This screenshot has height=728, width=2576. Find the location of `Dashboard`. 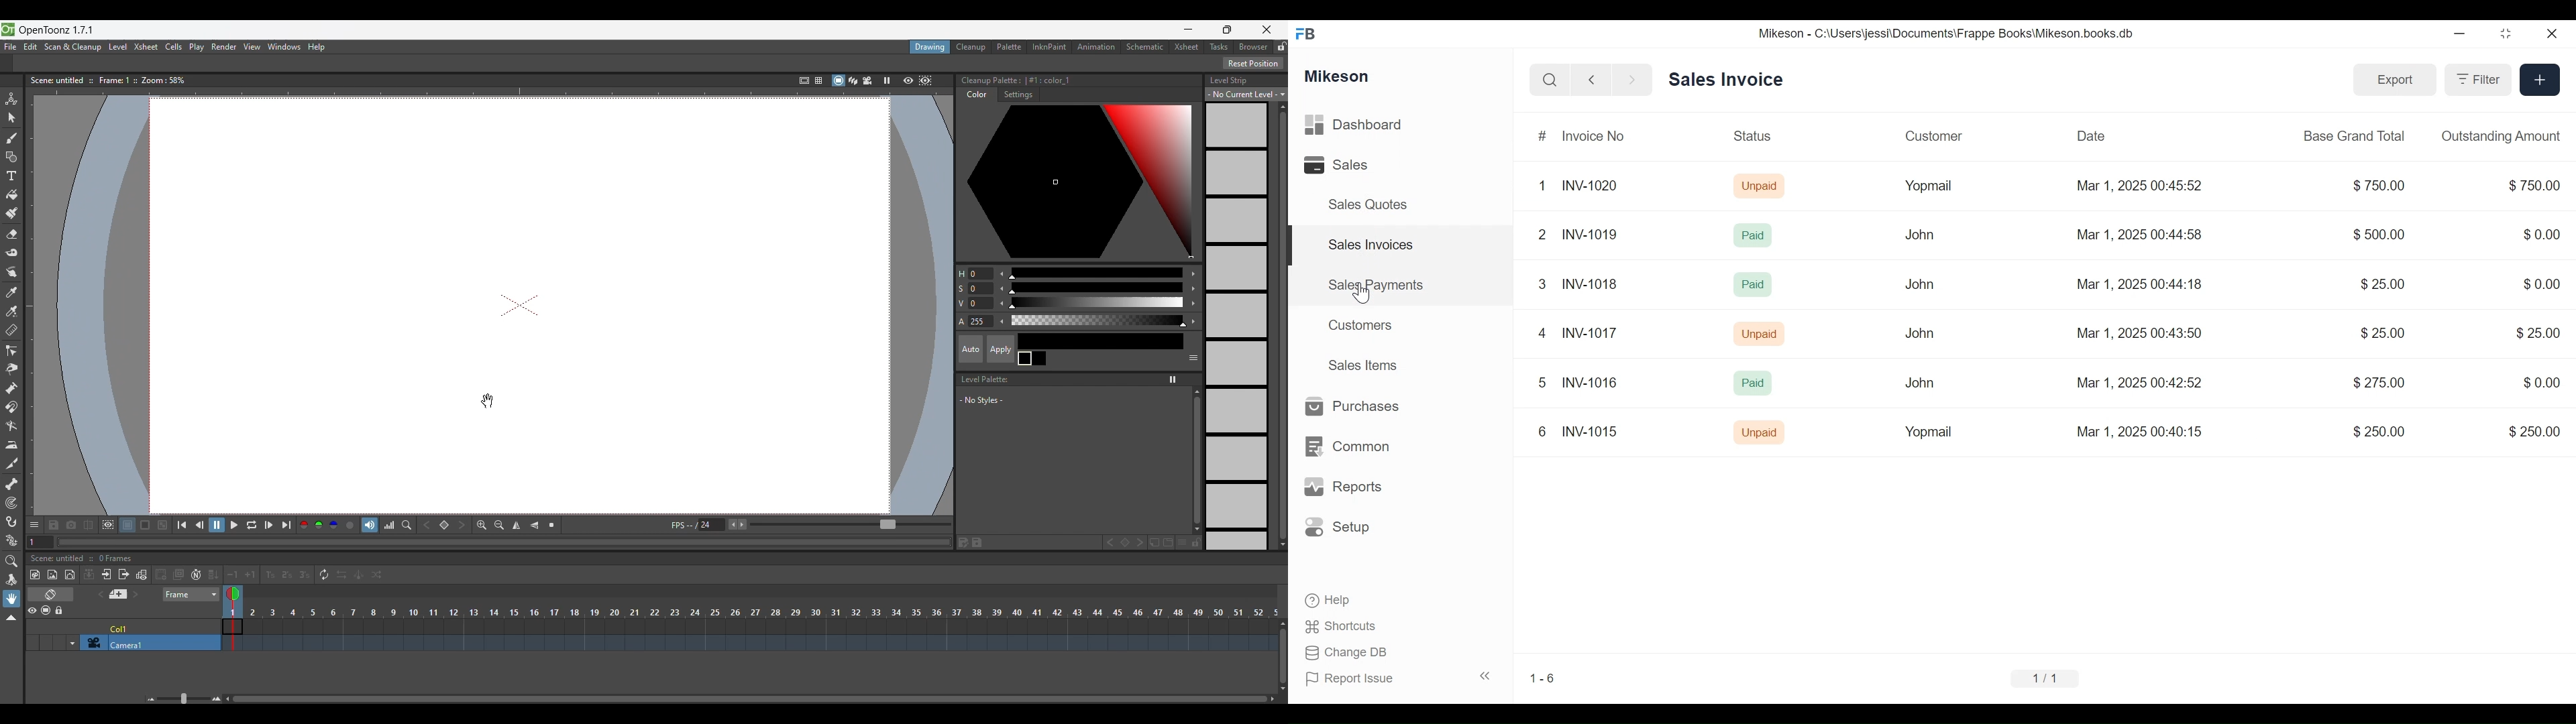

Dashboard is located at coordinates (1376, 125).